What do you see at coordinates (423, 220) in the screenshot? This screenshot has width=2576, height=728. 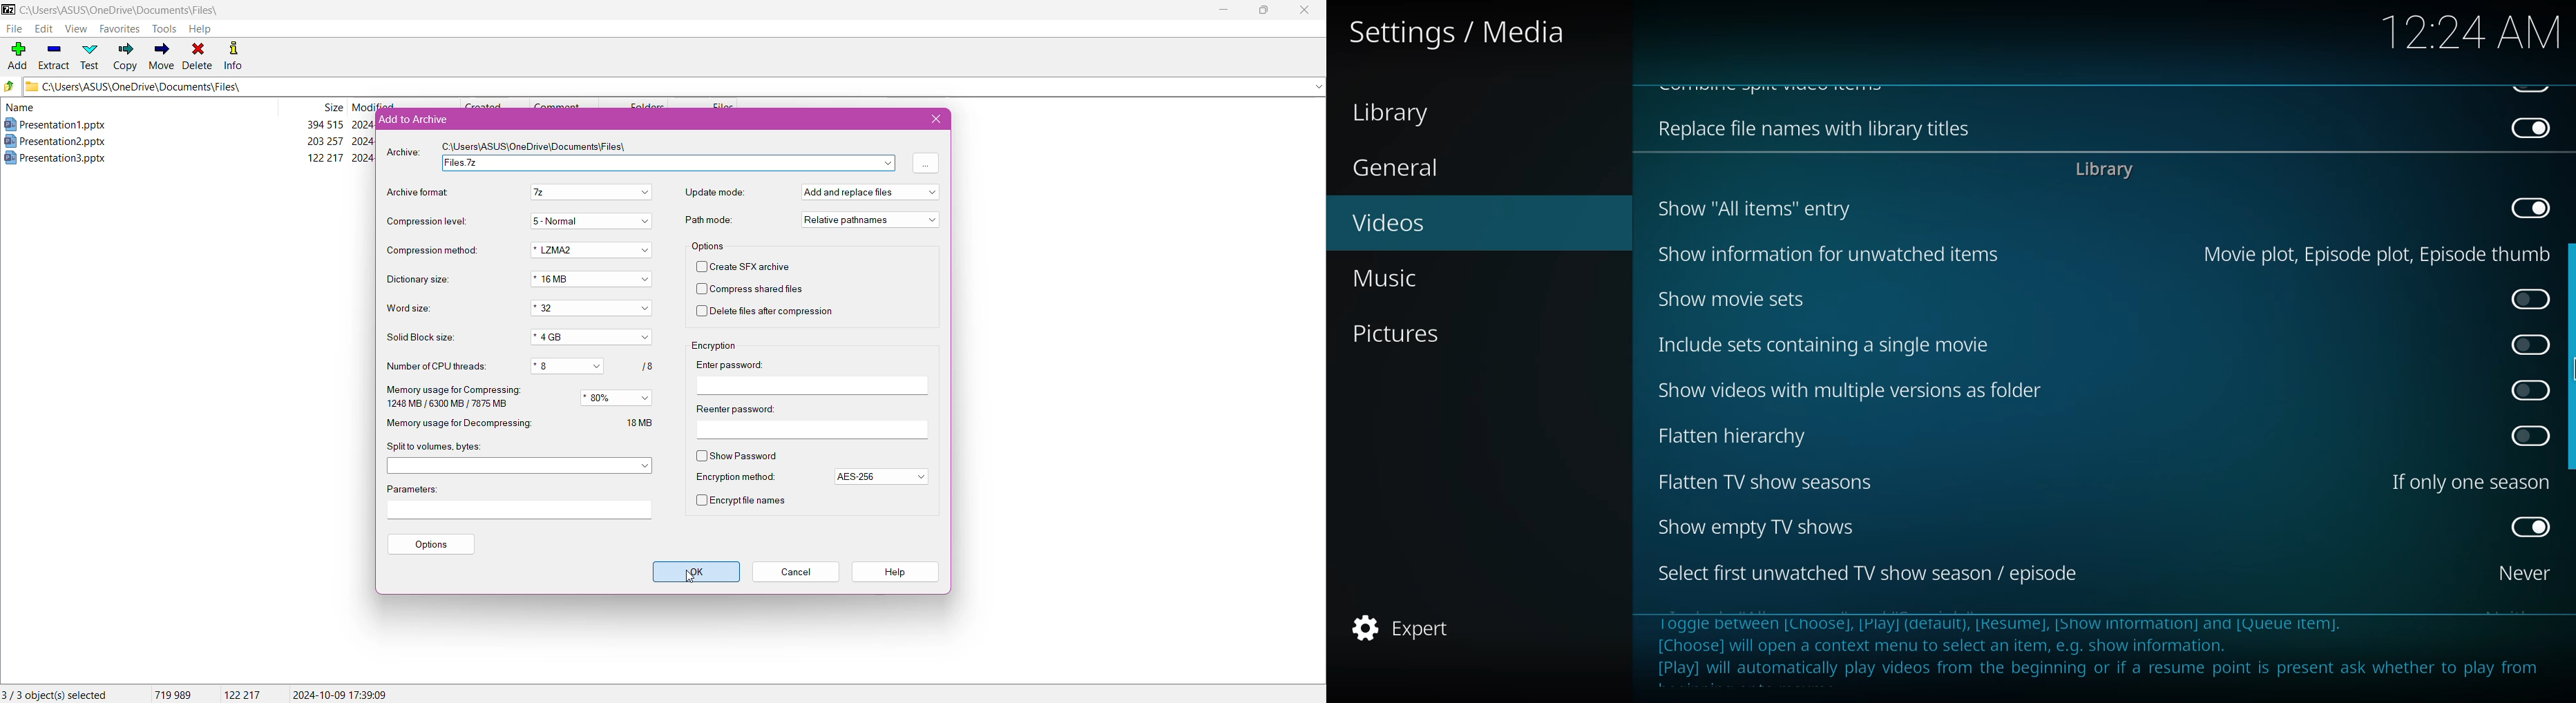 I see `Compression level` at bounding box center [423, 220].